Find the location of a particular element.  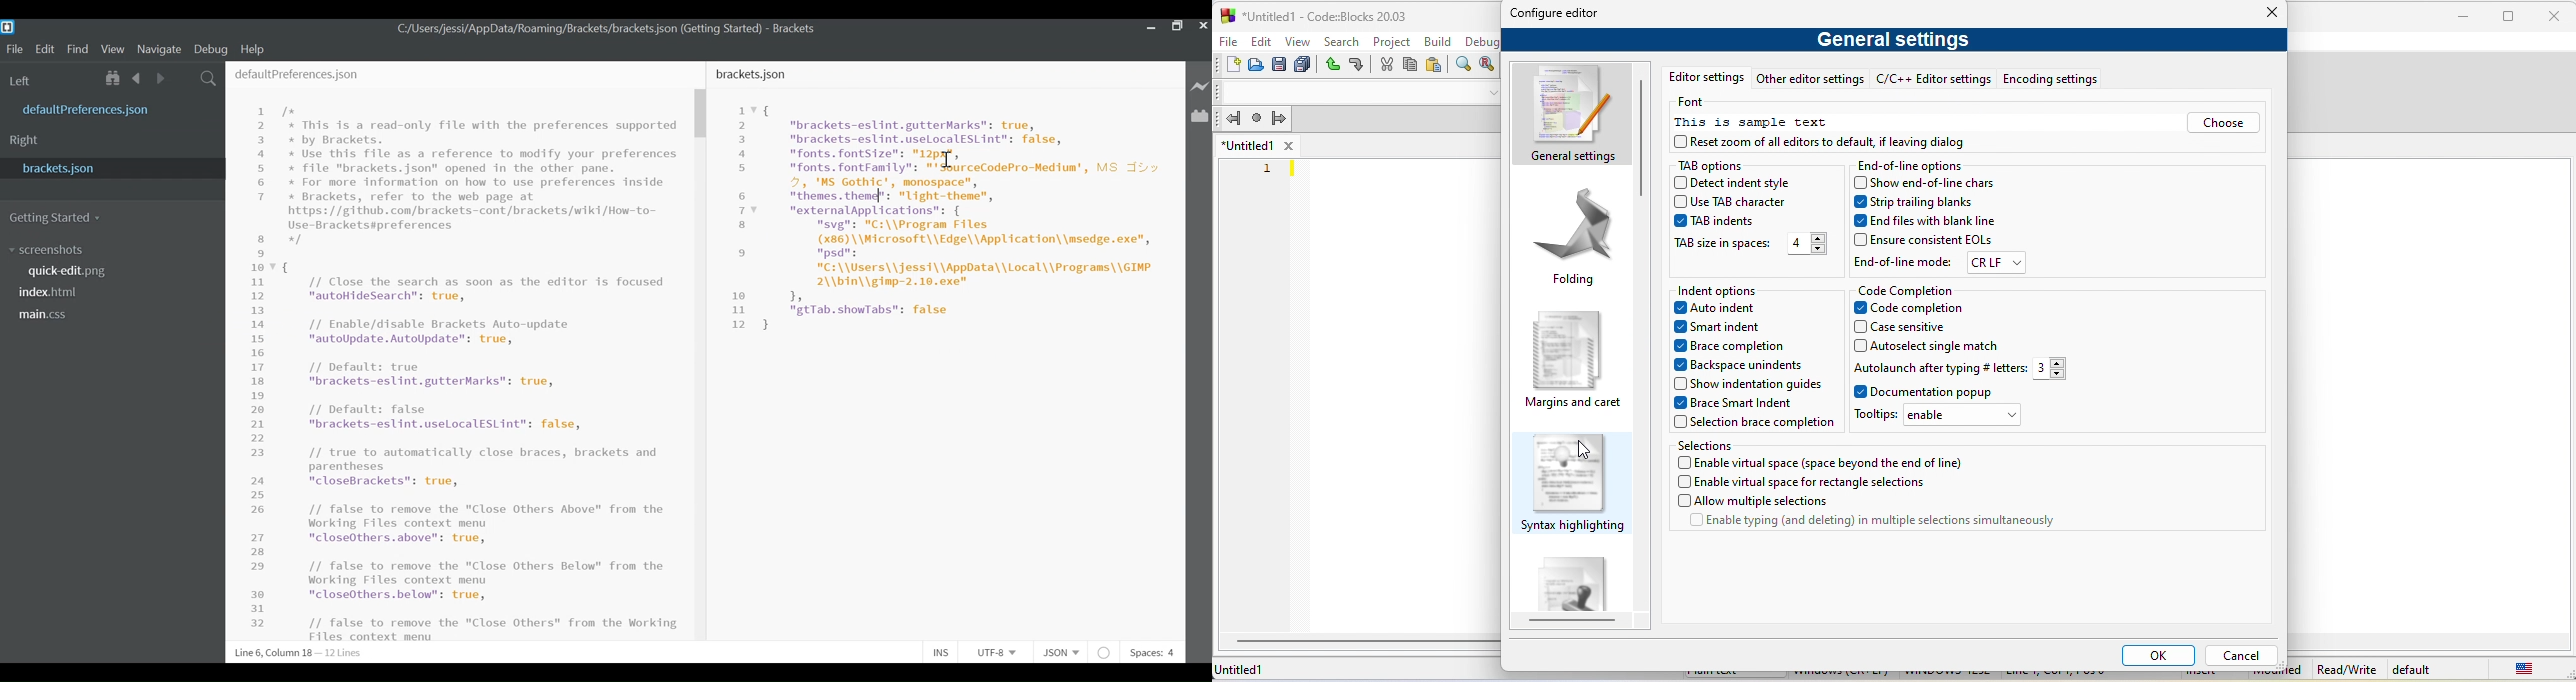

bracket.json is located at coordinates (110, 167).